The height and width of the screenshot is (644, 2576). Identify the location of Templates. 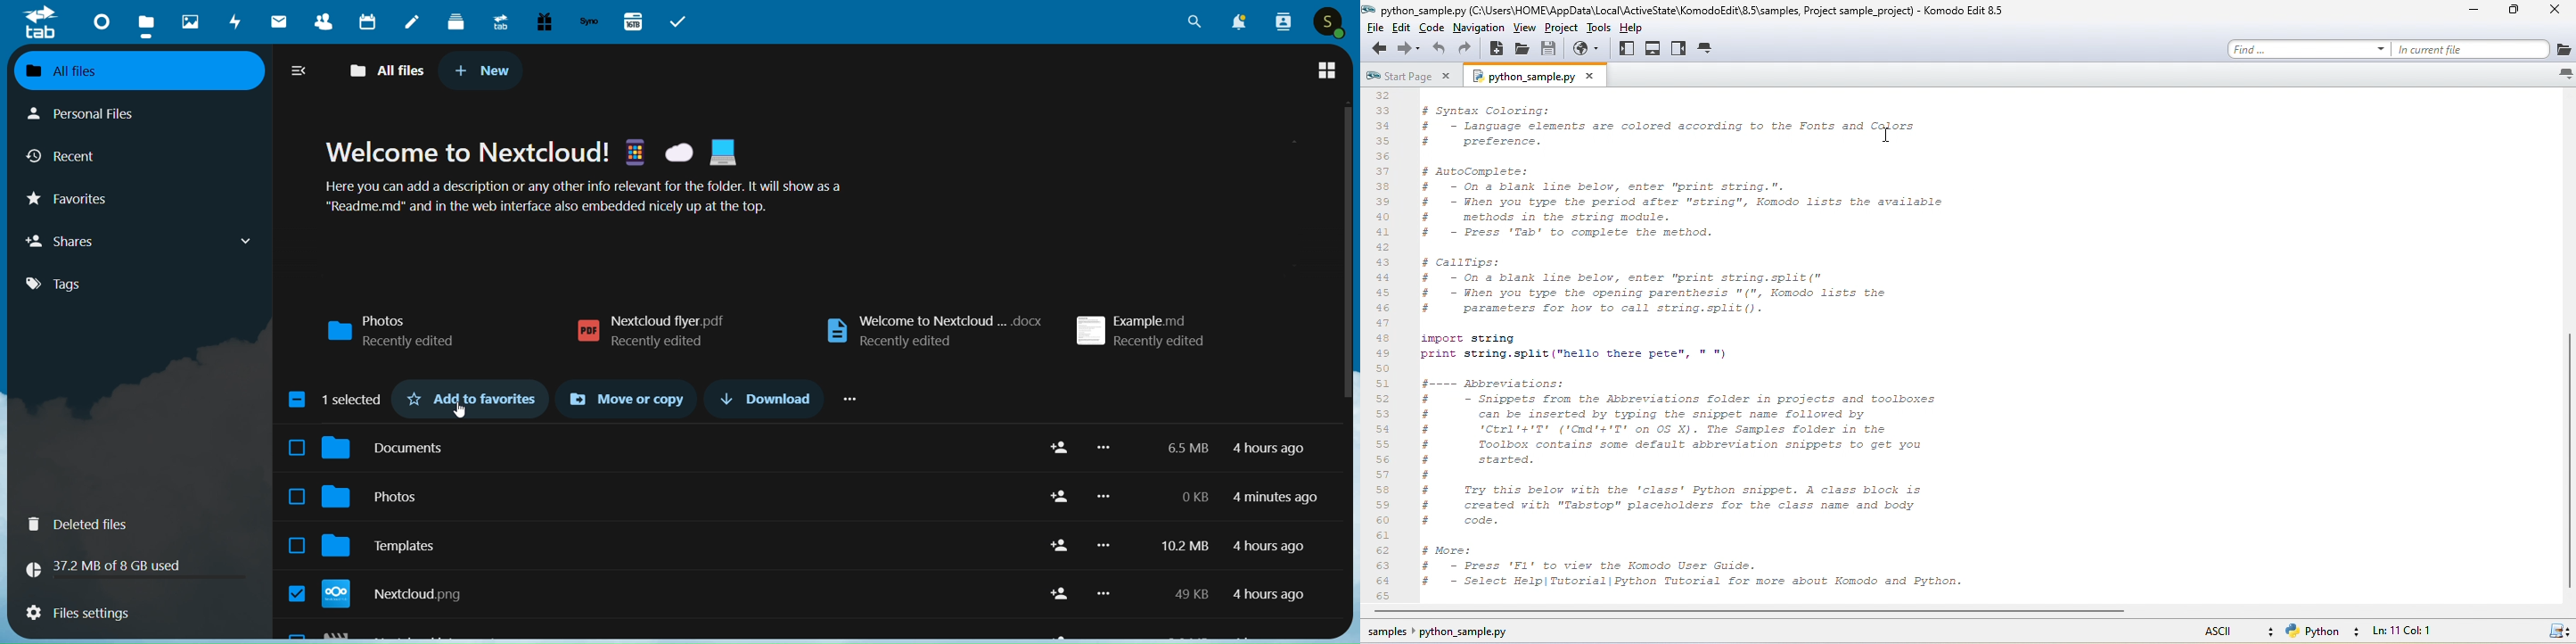
(677, 545).